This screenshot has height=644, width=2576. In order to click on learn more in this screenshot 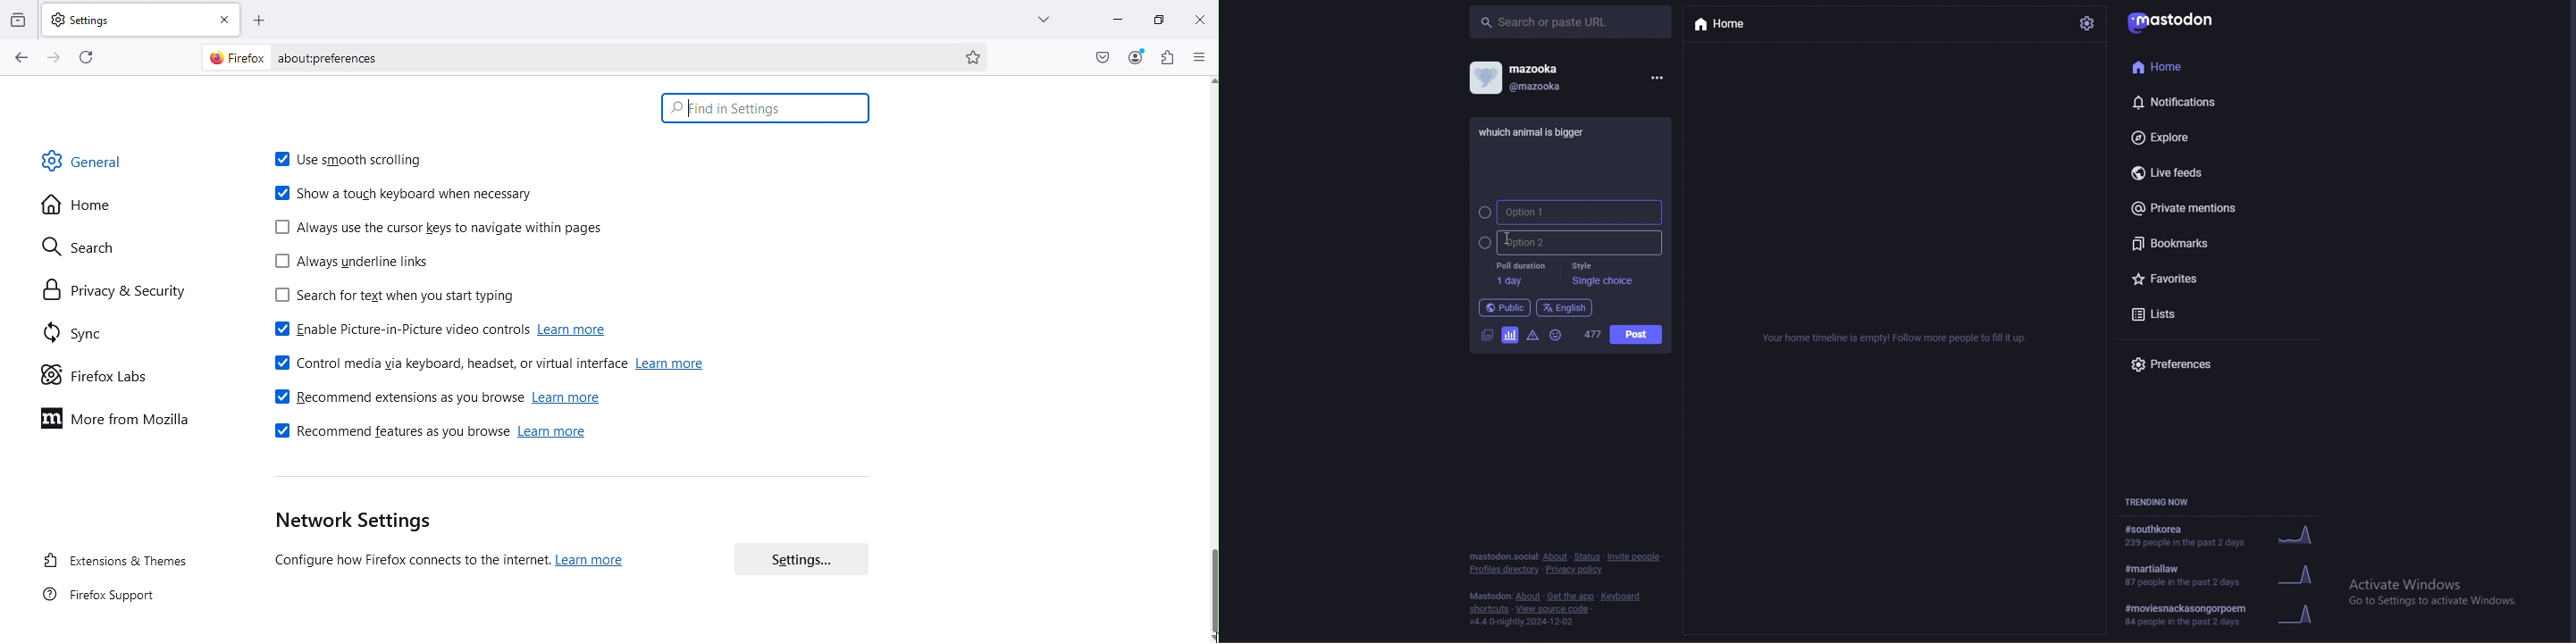, I will do `click(576, 330)`.